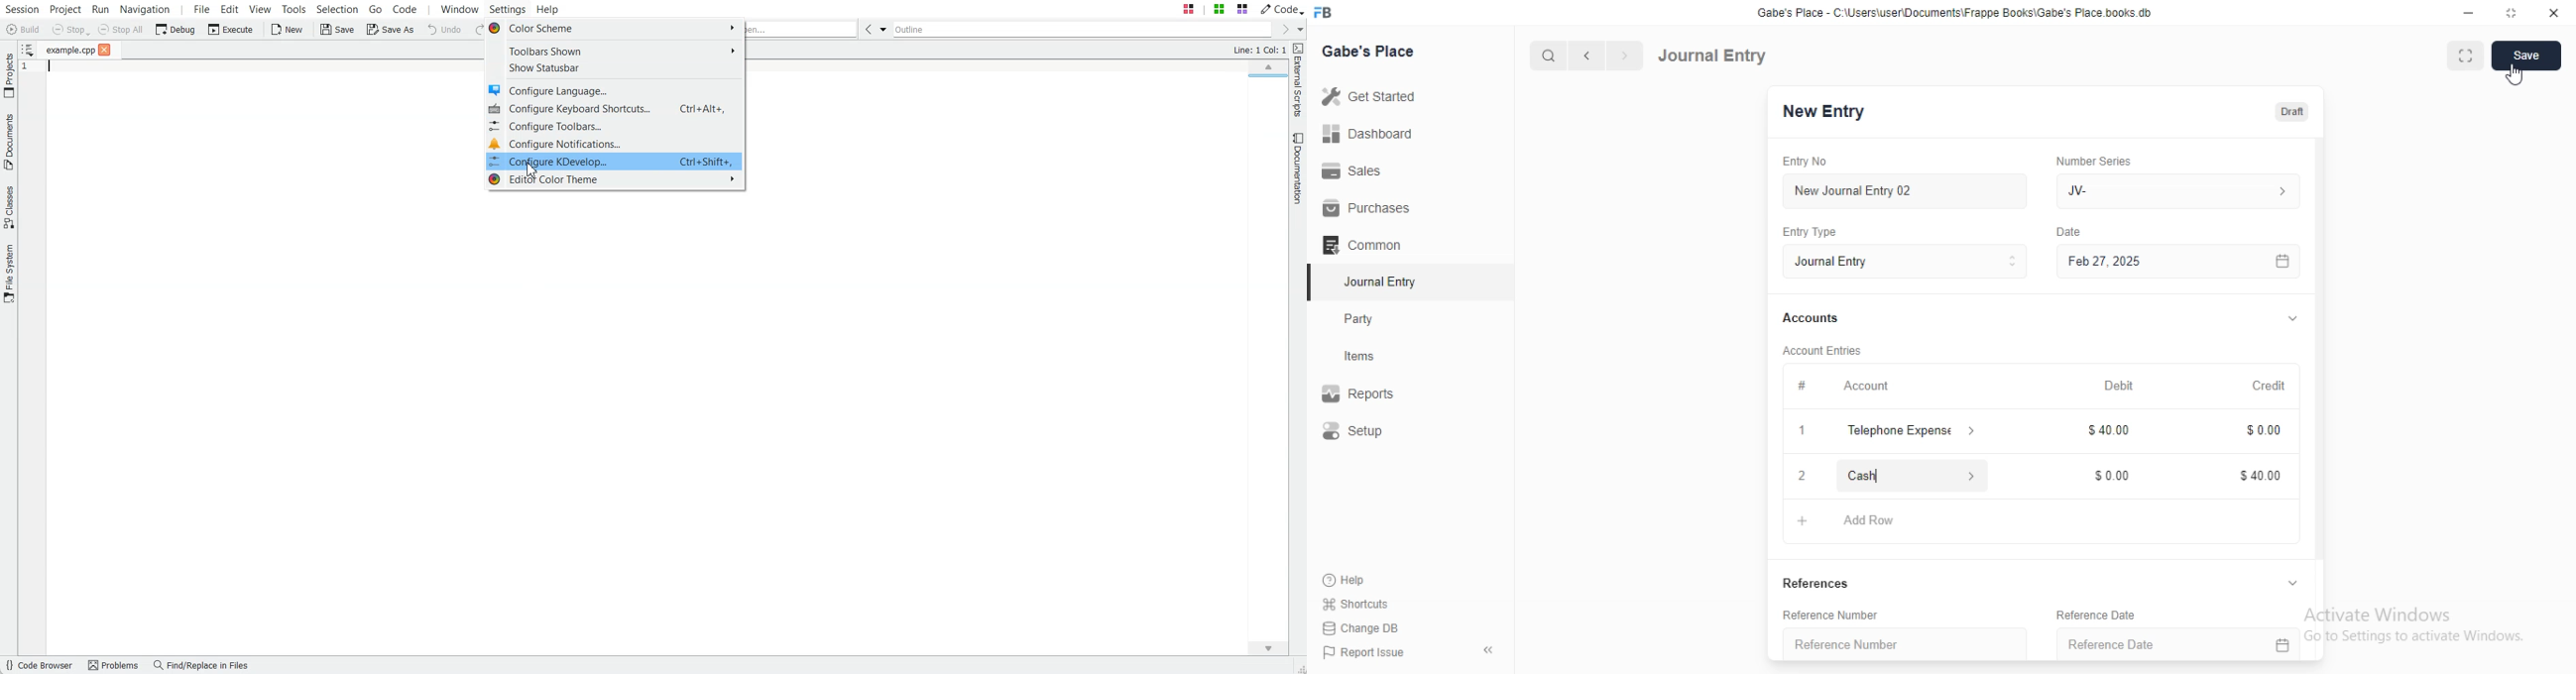  I want to click on Close, so click(2550, 14).